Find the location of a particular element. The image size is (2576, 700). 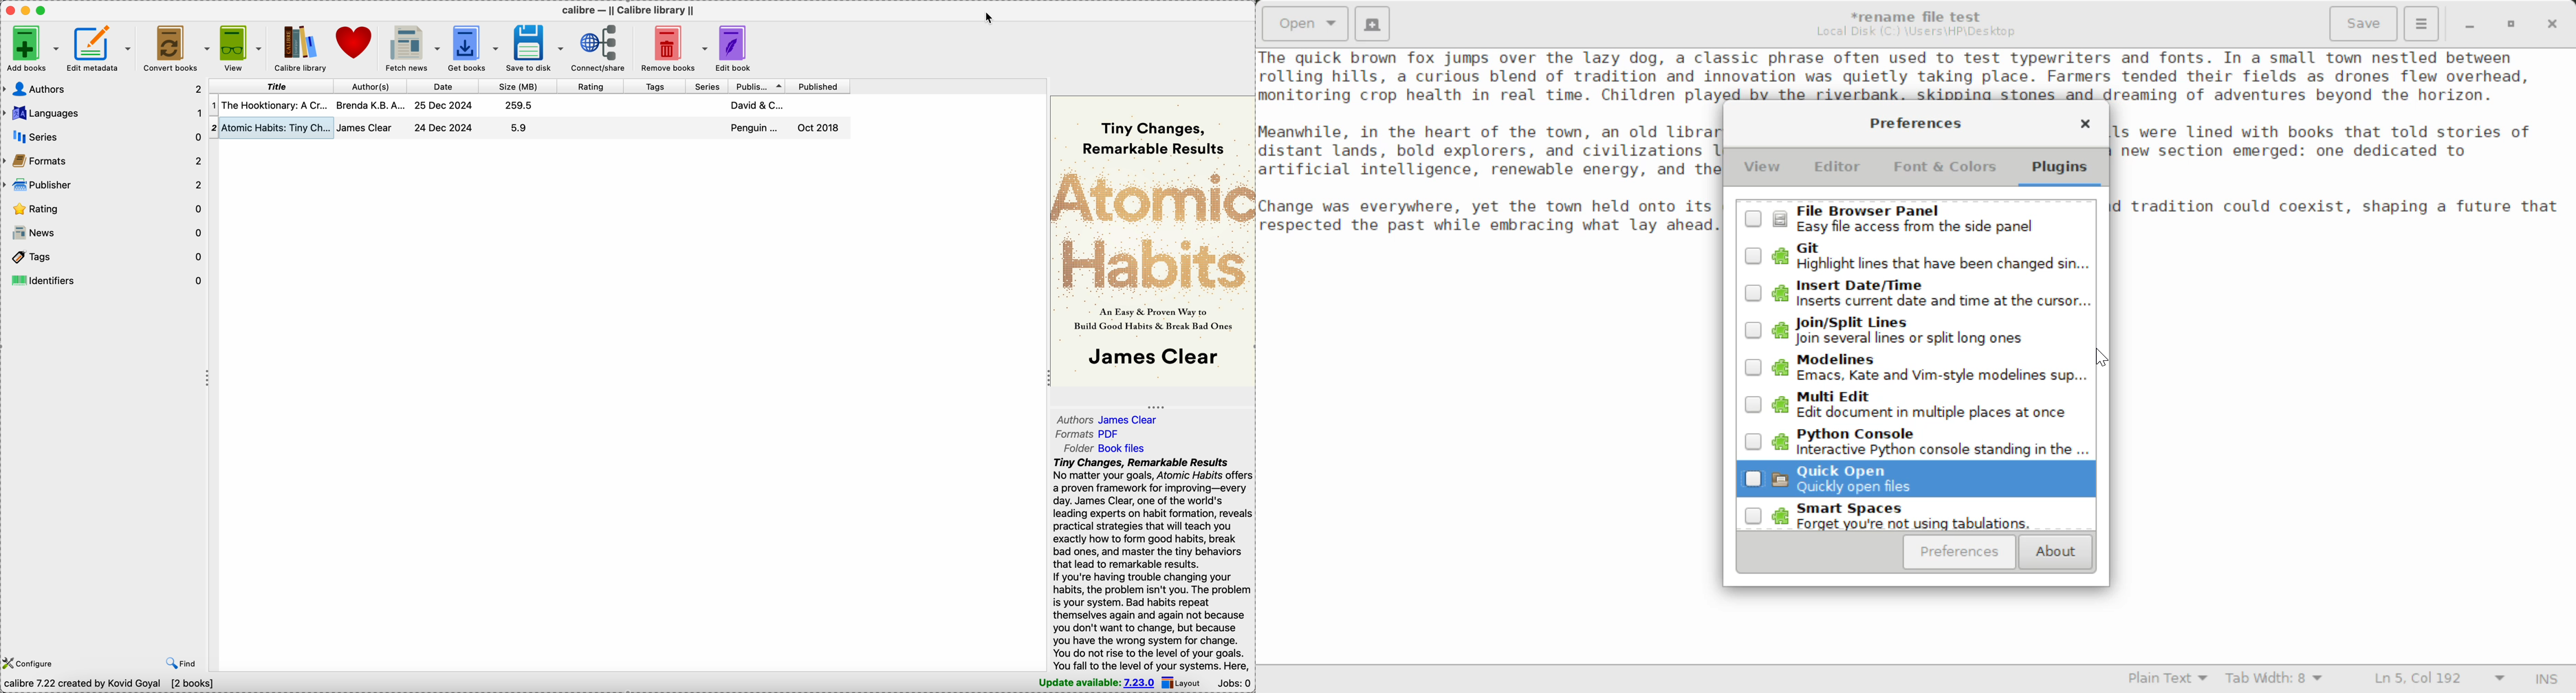

authors james clear is located at coordinates (1108, 419).